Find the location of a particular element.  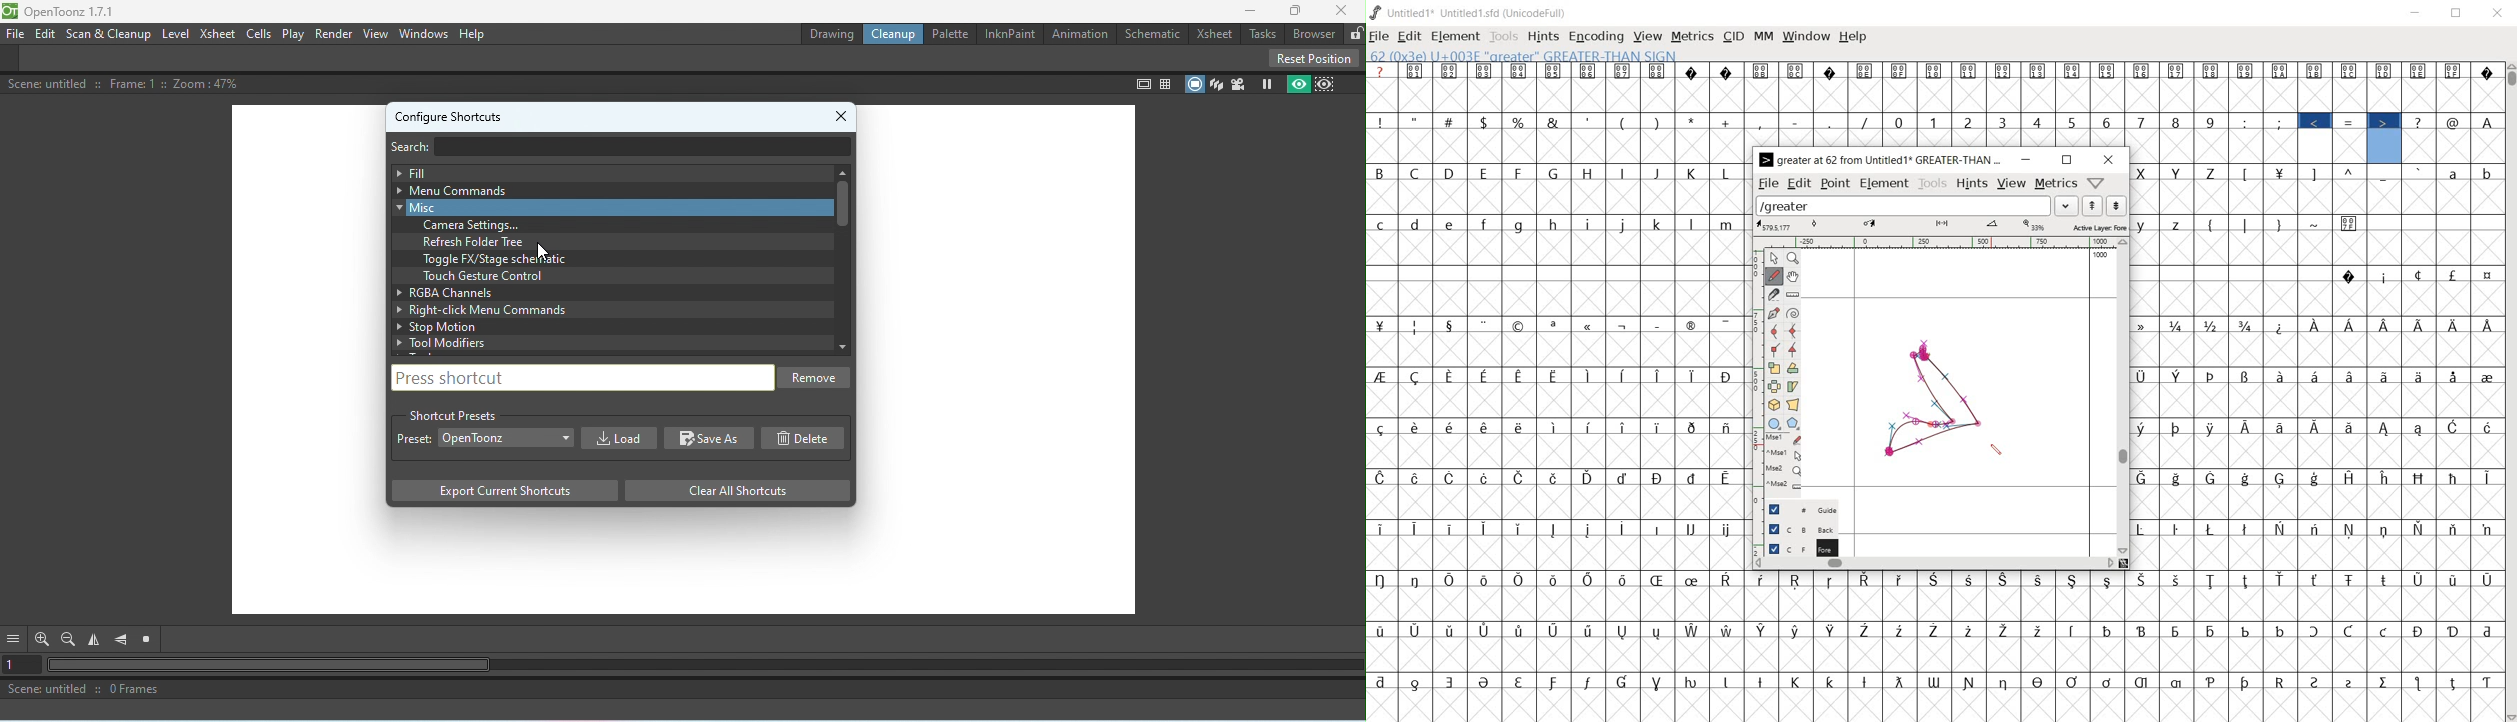

perform a perspective transformation on the selection is located at coordinates (1793, 404).